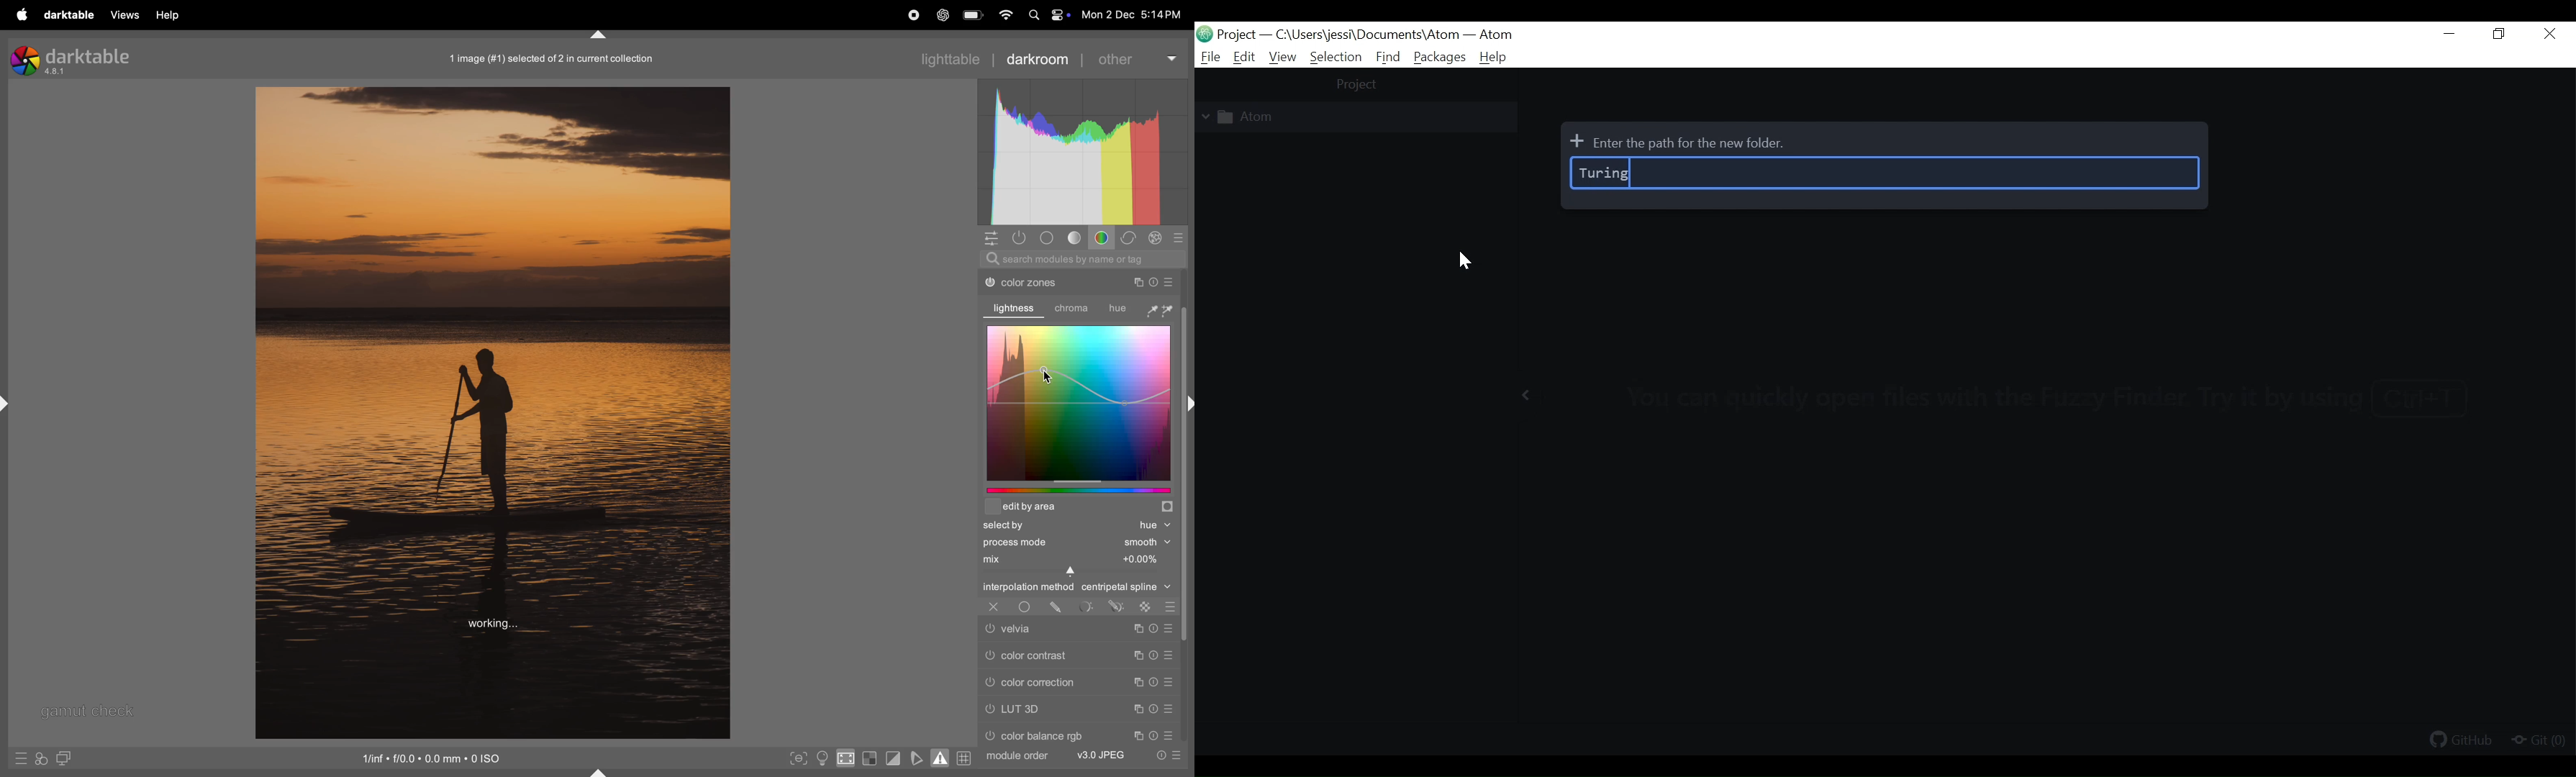 This screenshot has width=2576, height=784. What do you see at coordinates (171, 17) in the screenshot?
I see `help` at bounding box center [171, 17].